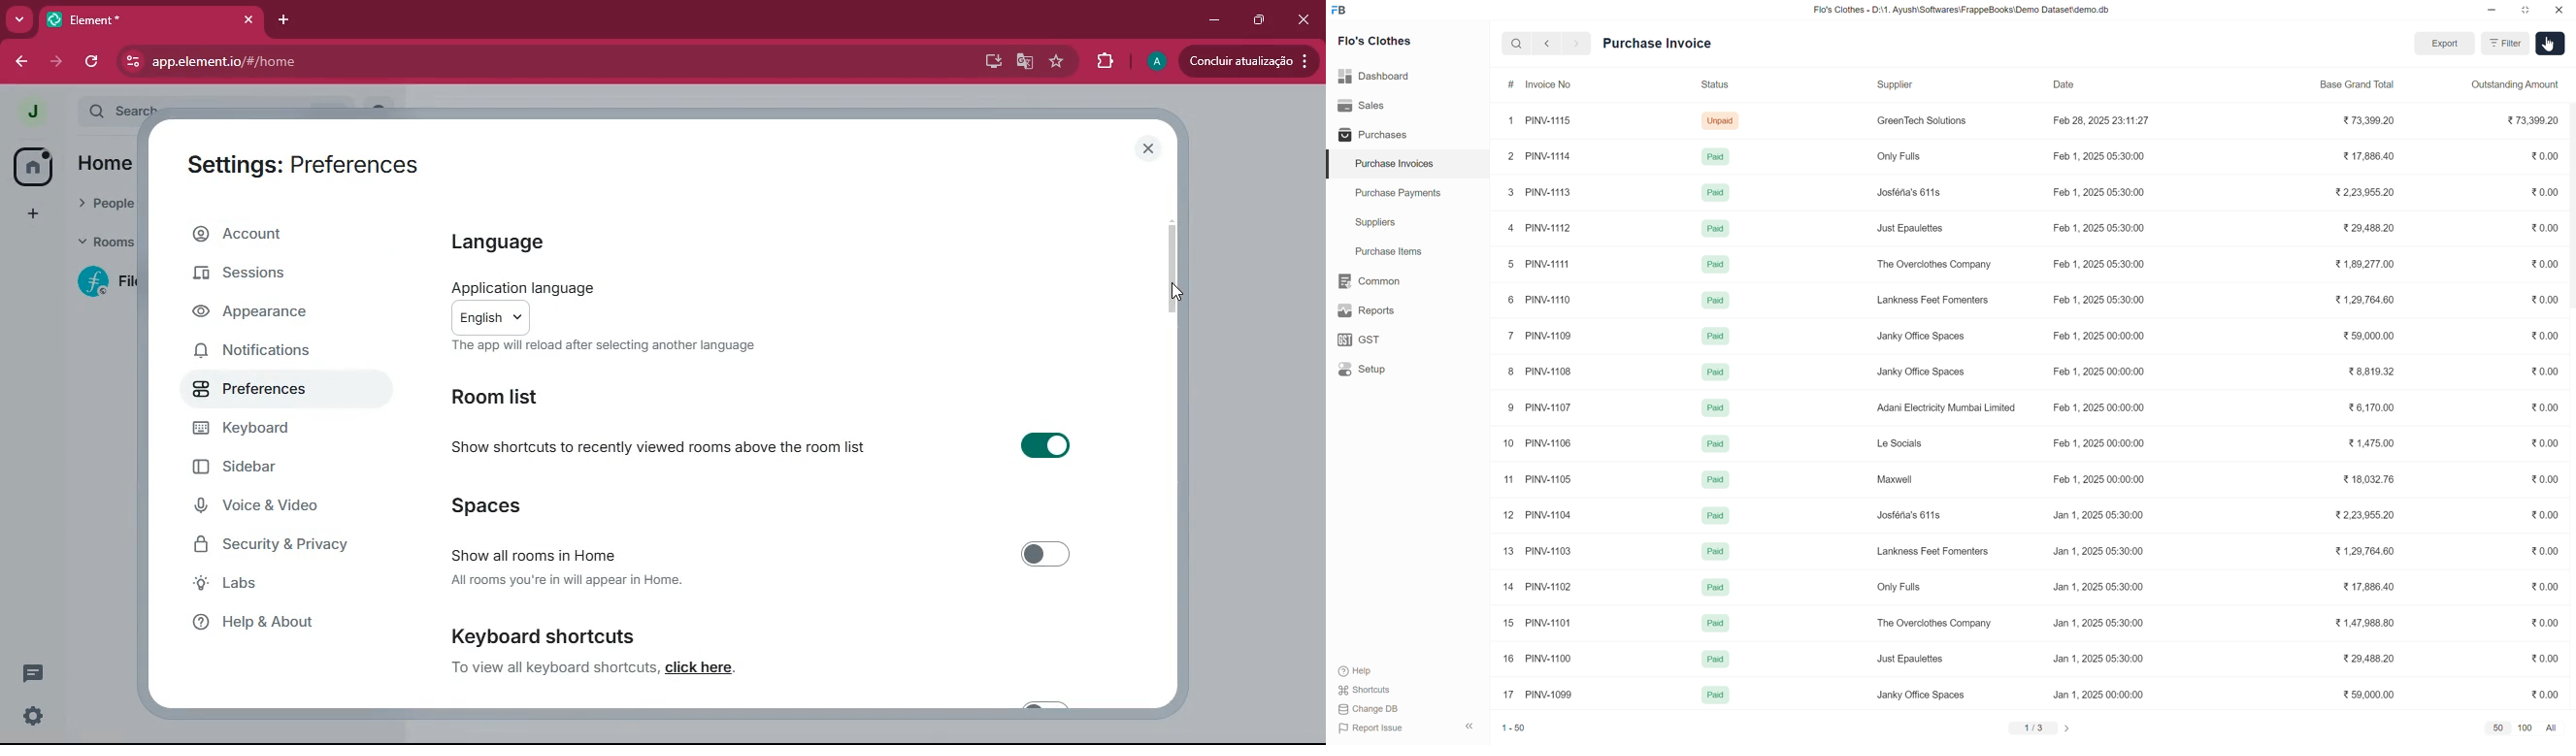 The height and width of the screenshot is (756, 2576). I want to click on Lankness Feet Fomenters, so click(1934, 549).